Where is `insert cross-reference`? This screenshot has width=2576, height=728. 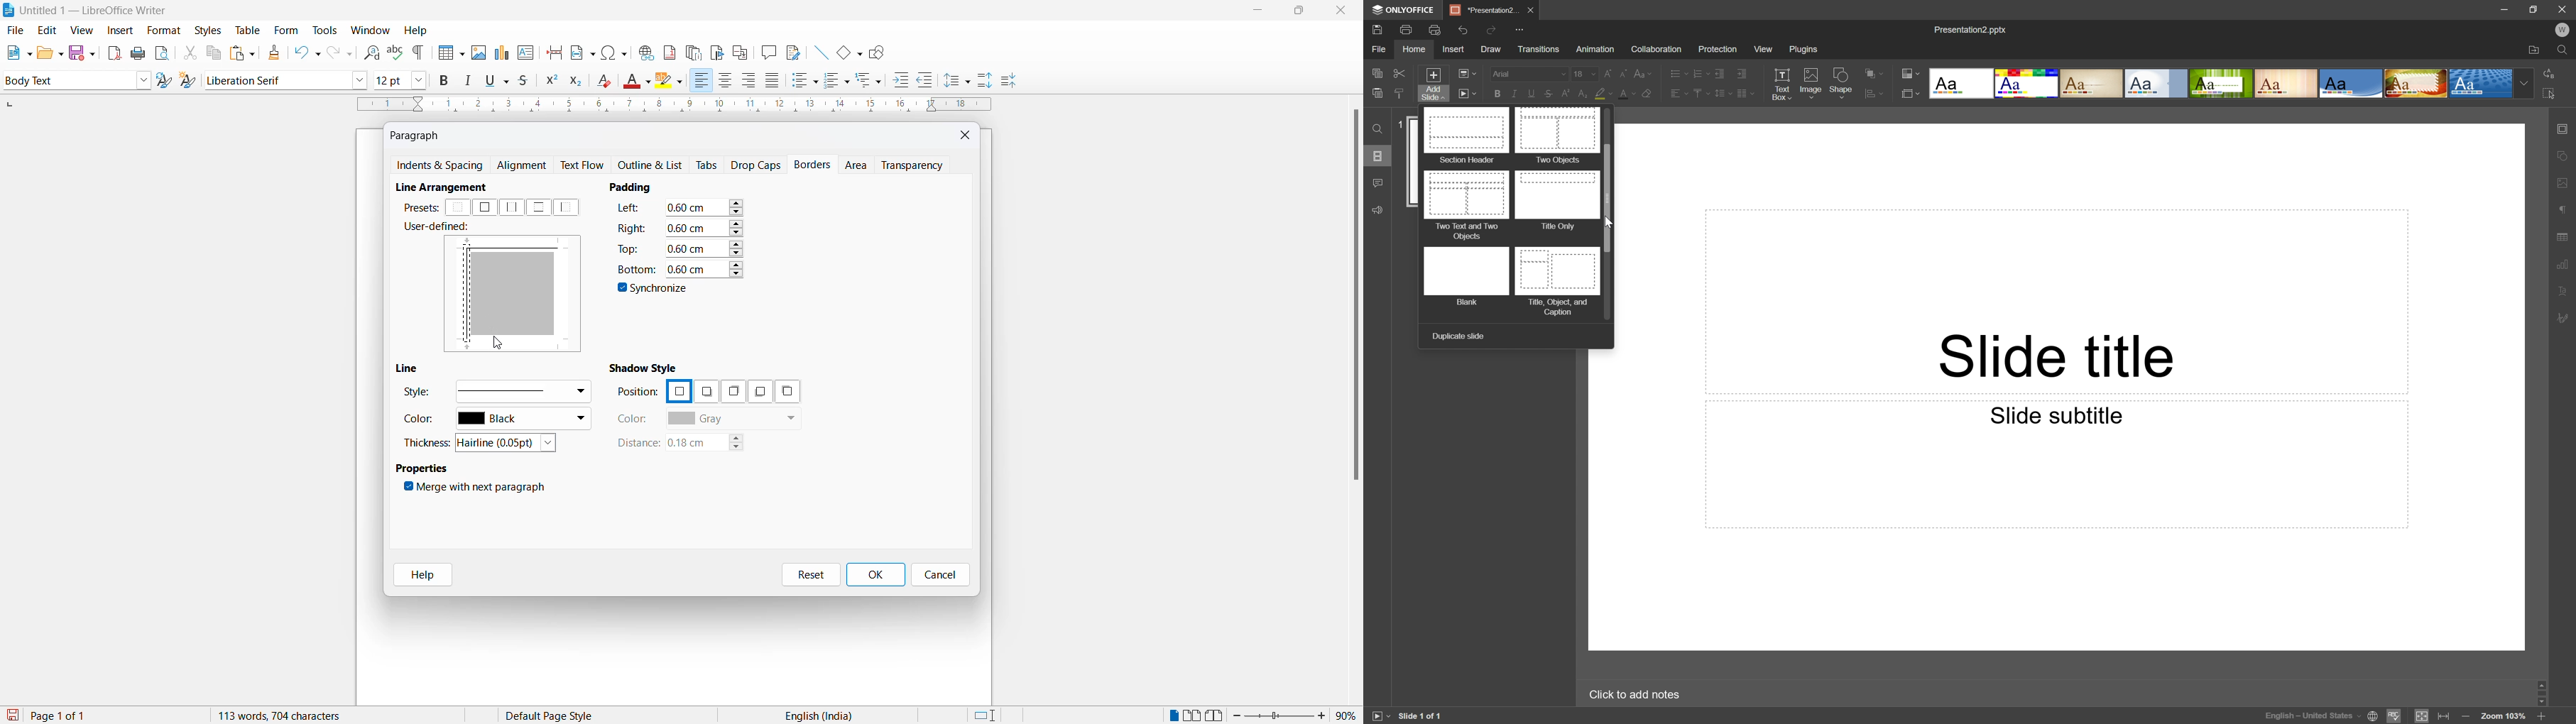
insert cross-reference is located at coordinates (792, 51).